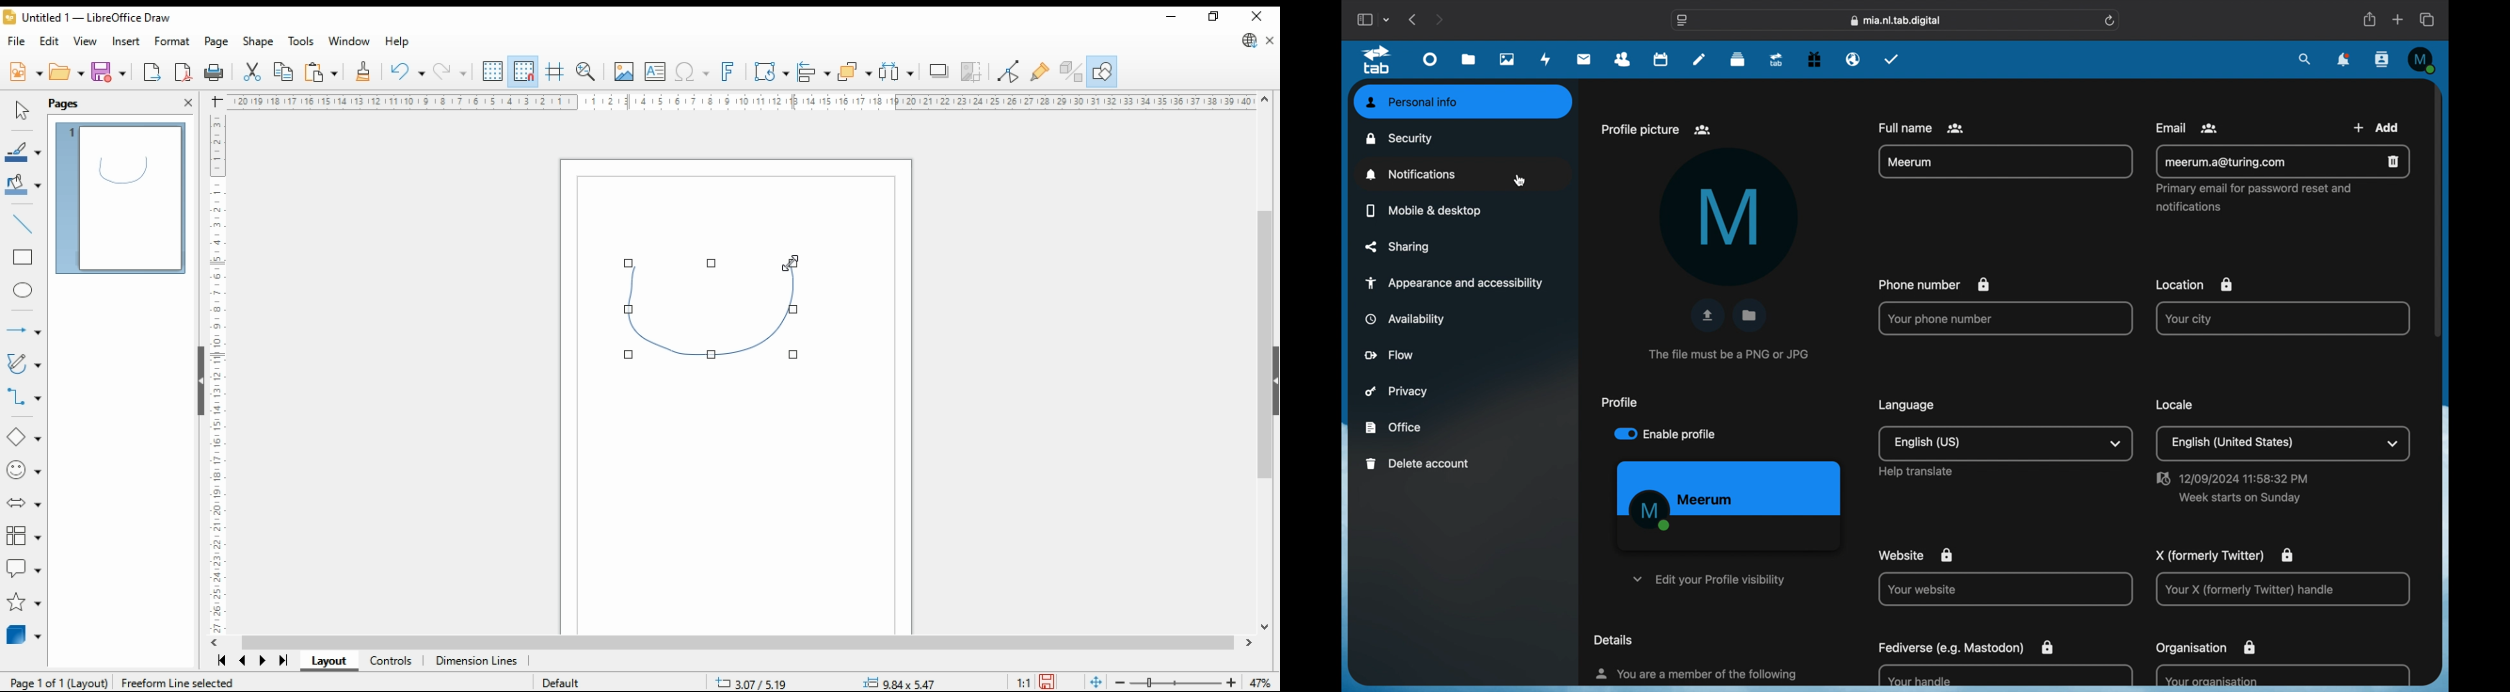 The height and width of the screenshot is (700, 2520). What do you see at coordinates (2211, 680) in the screenshot?
I see `your organization` at bounding box center [2211, 680].